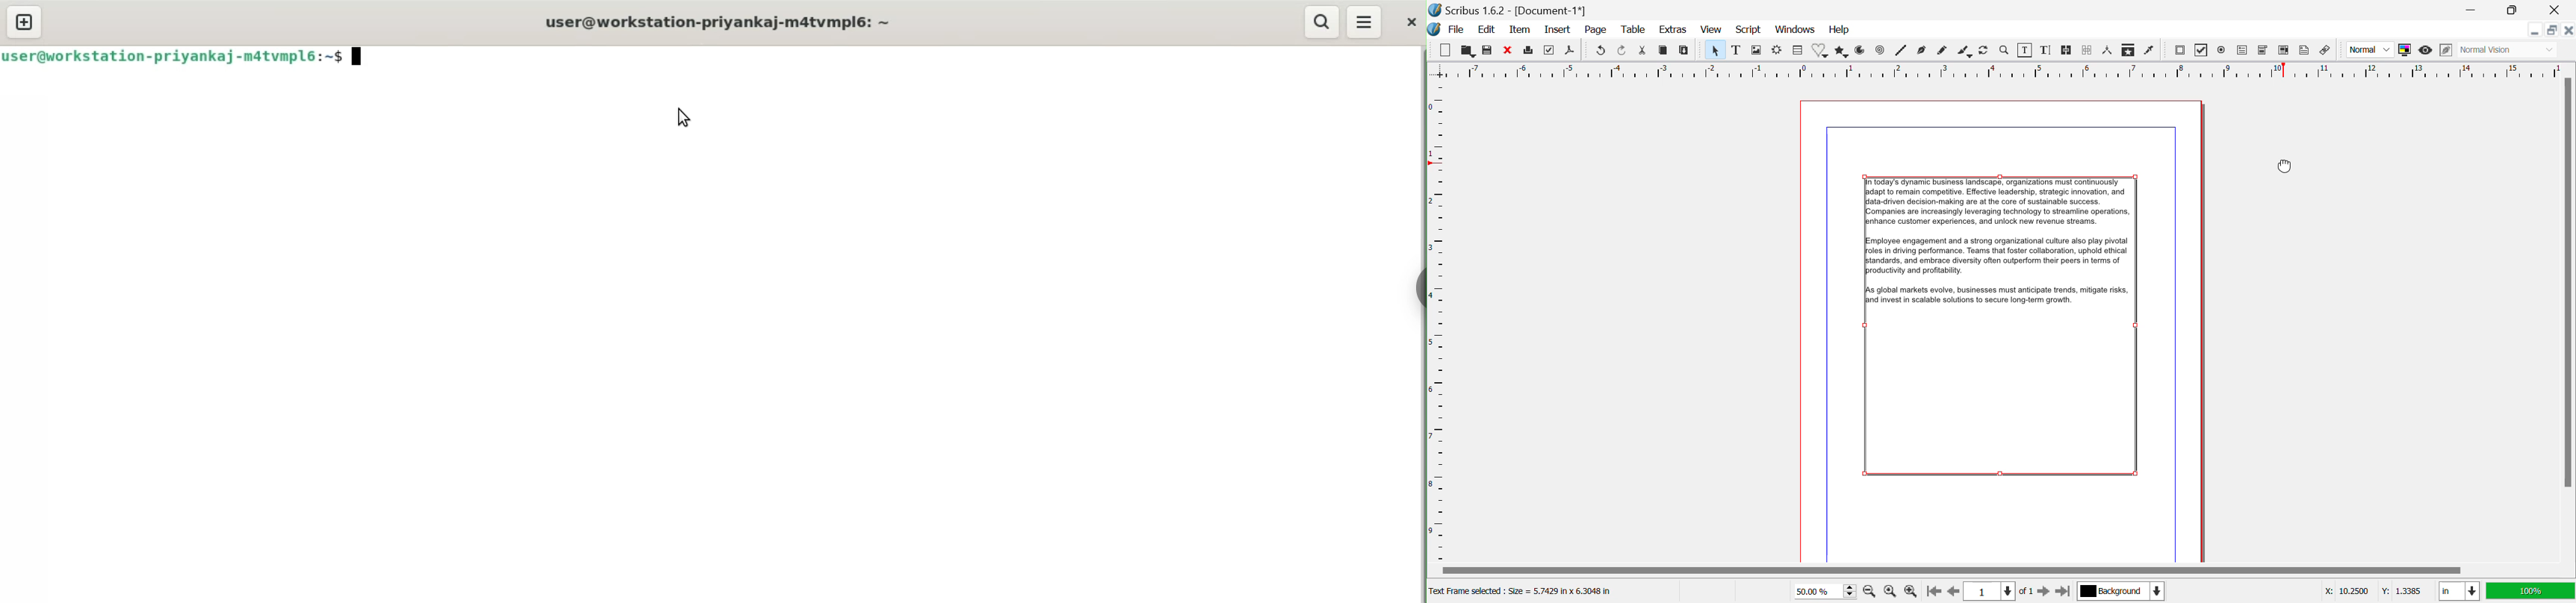 This screenshot has width=2576, height=616. Describe the element at coordinates (2327, 51) in the screenshot. I see `Link Annotation` at that location.